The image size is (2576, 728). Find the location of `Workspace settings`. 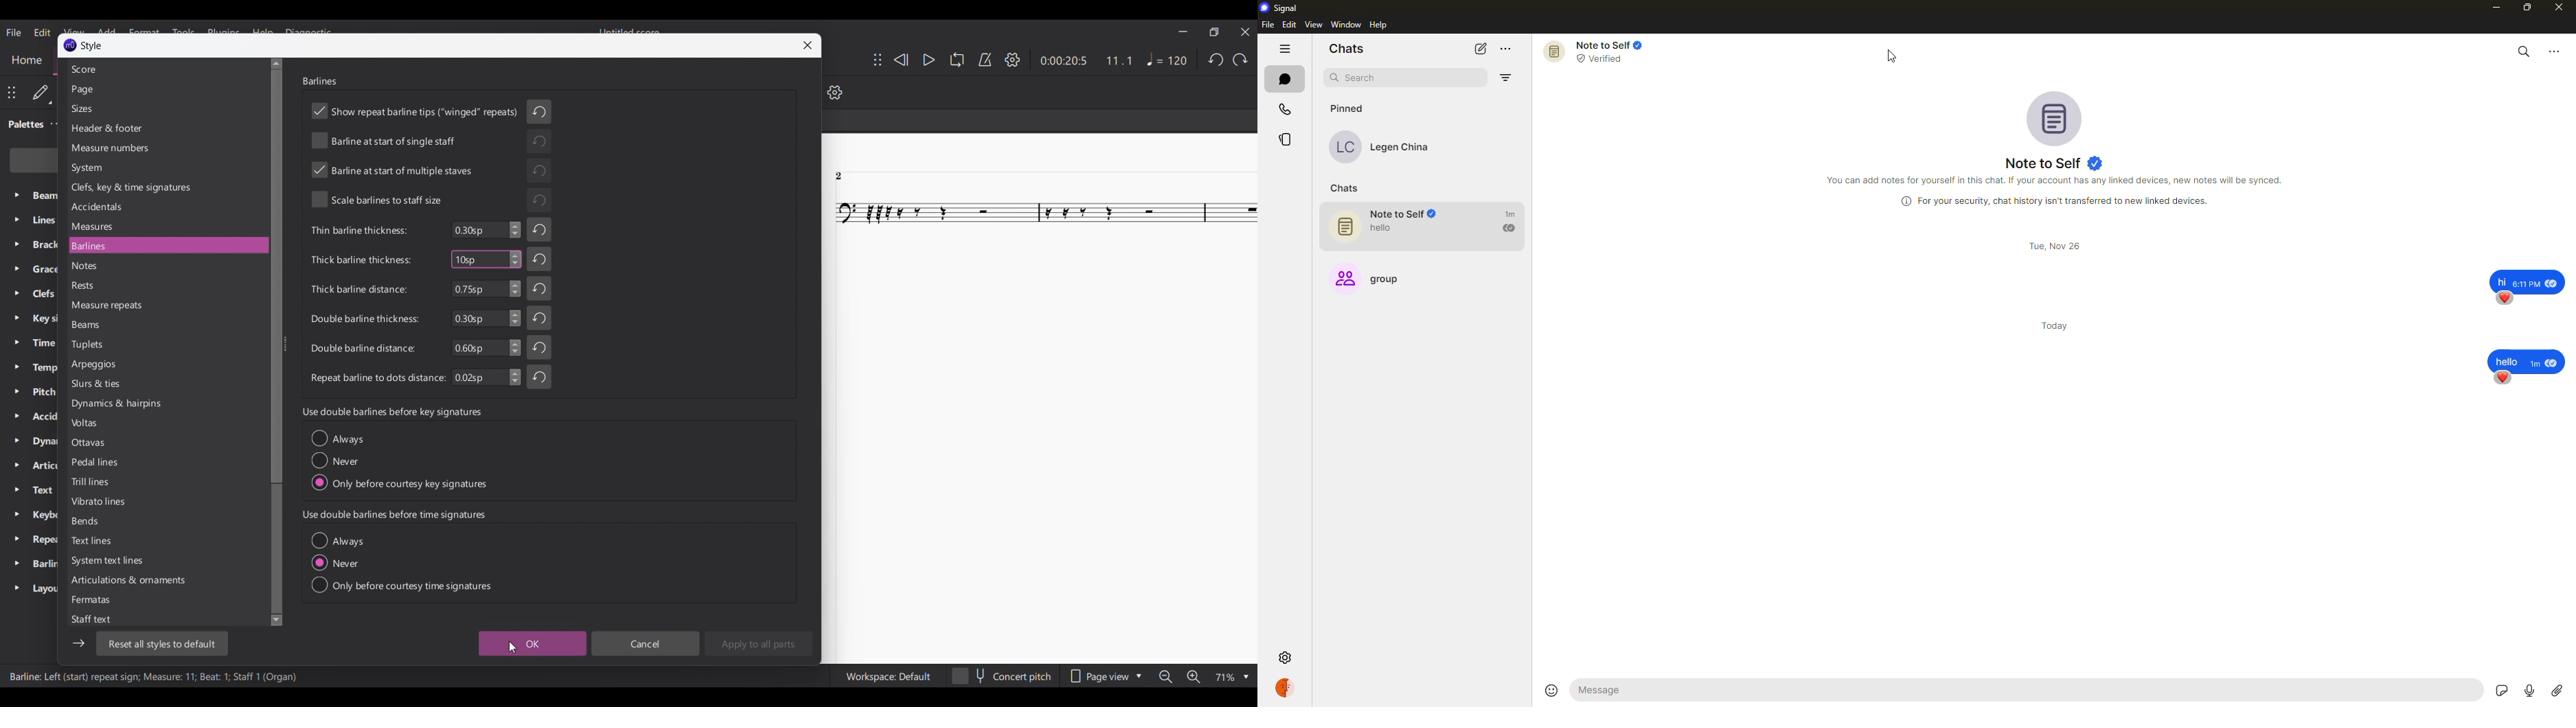

Workspace settings is located at coordinates (887, 676).